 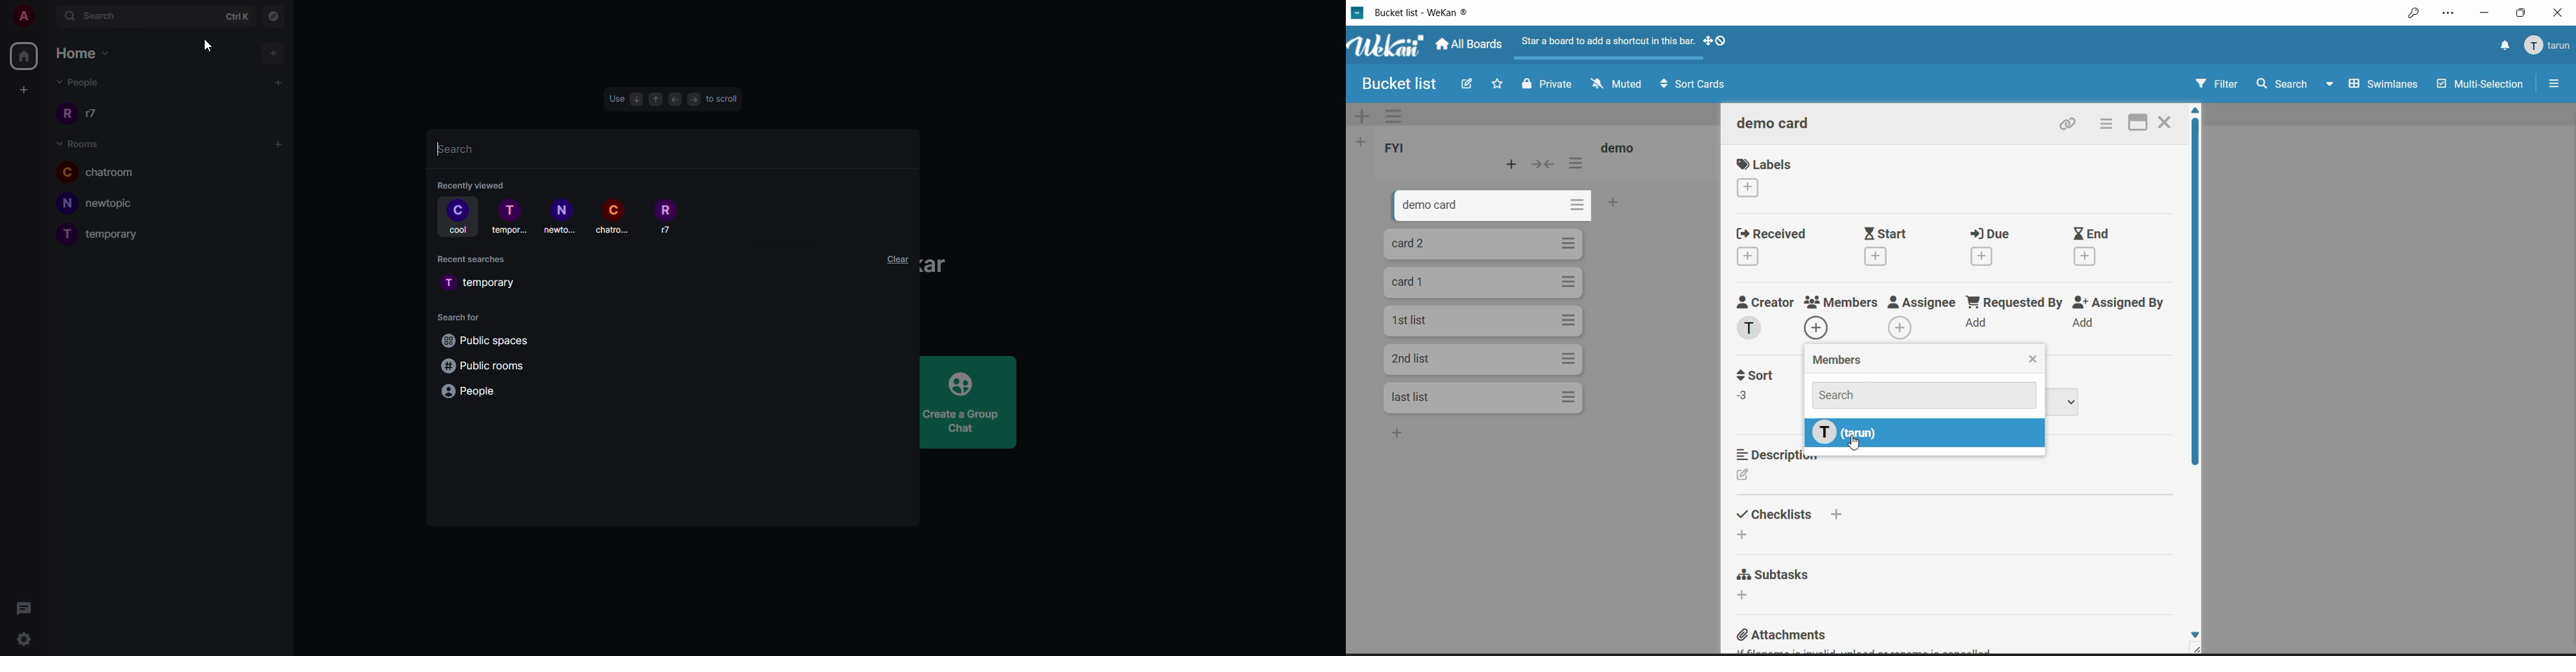 I want to click on room, so click(x=103, y=234).